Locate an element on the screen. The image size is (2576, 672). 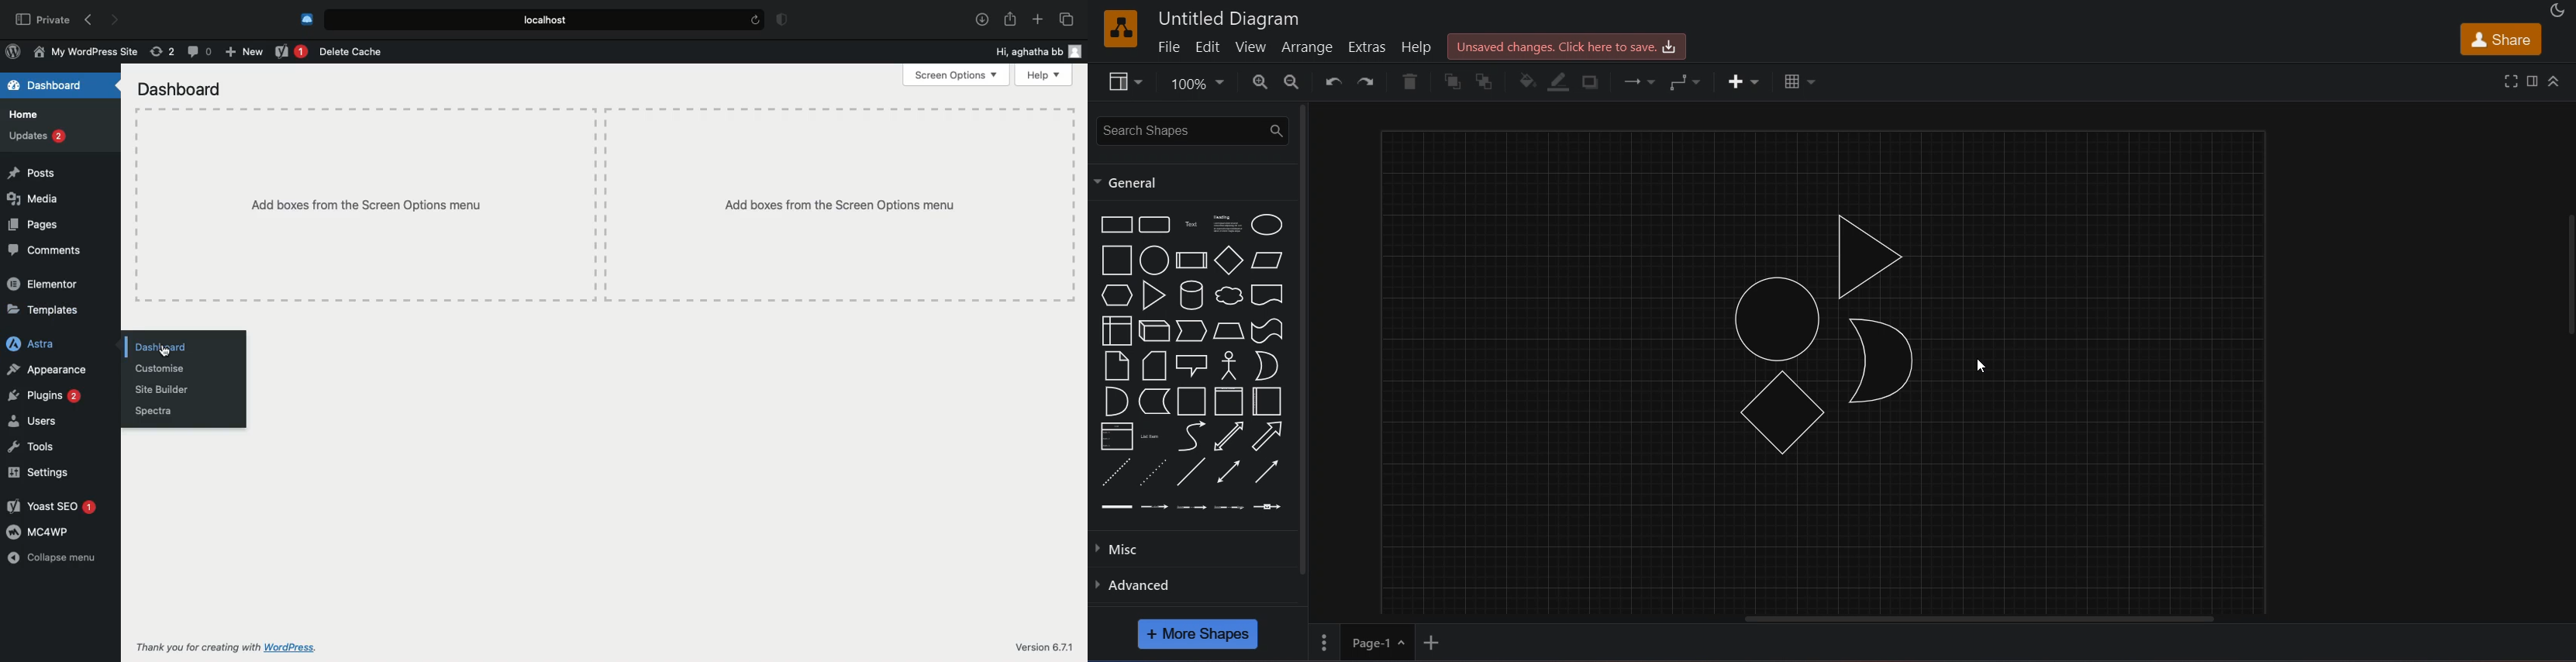
Site builder is located at coordinates (162, 390).